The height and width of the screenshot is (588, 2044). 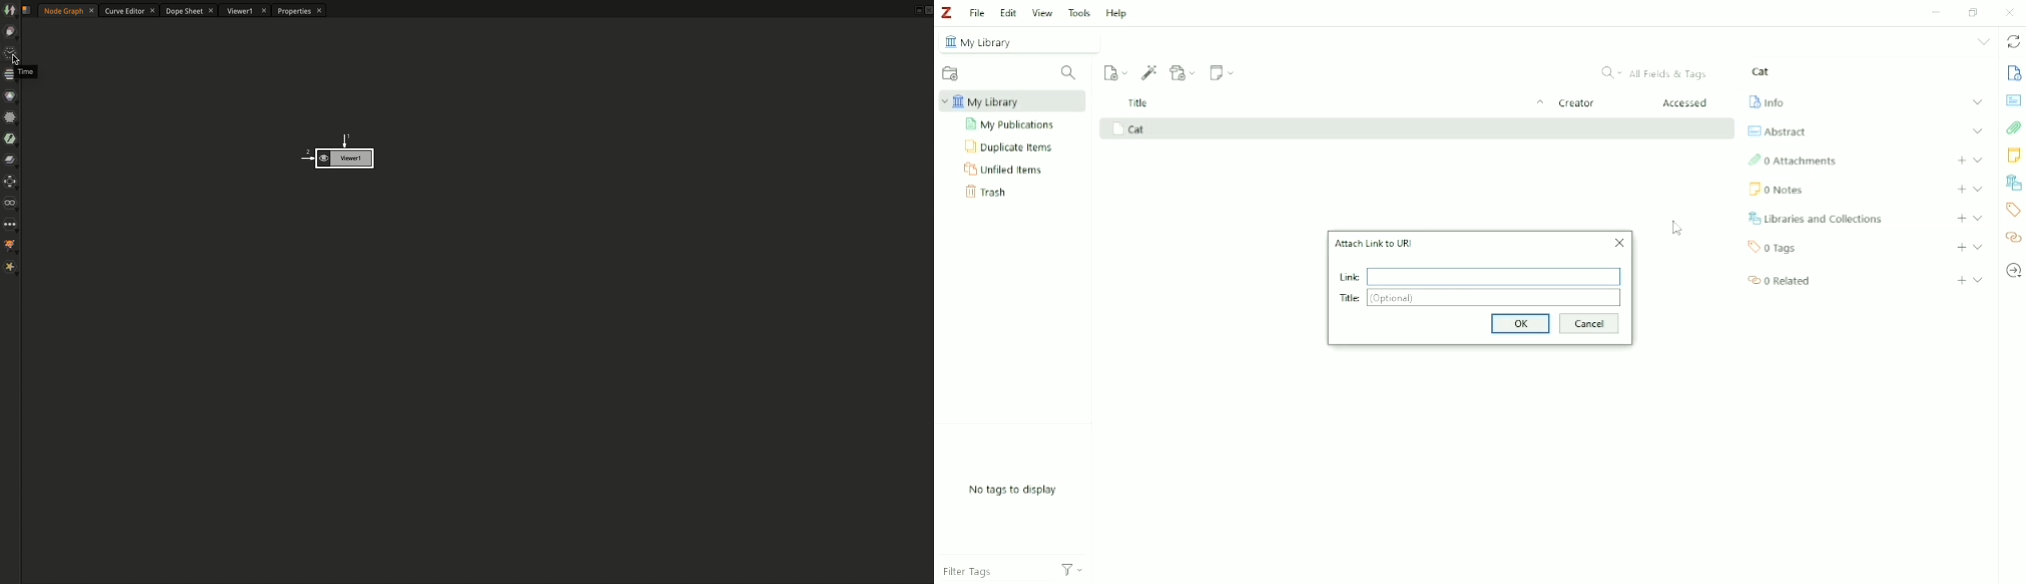 What do you see at coordinates (1978, 102) in the screenshot?
I see `Expand section` at bounding box center [1978, 102].